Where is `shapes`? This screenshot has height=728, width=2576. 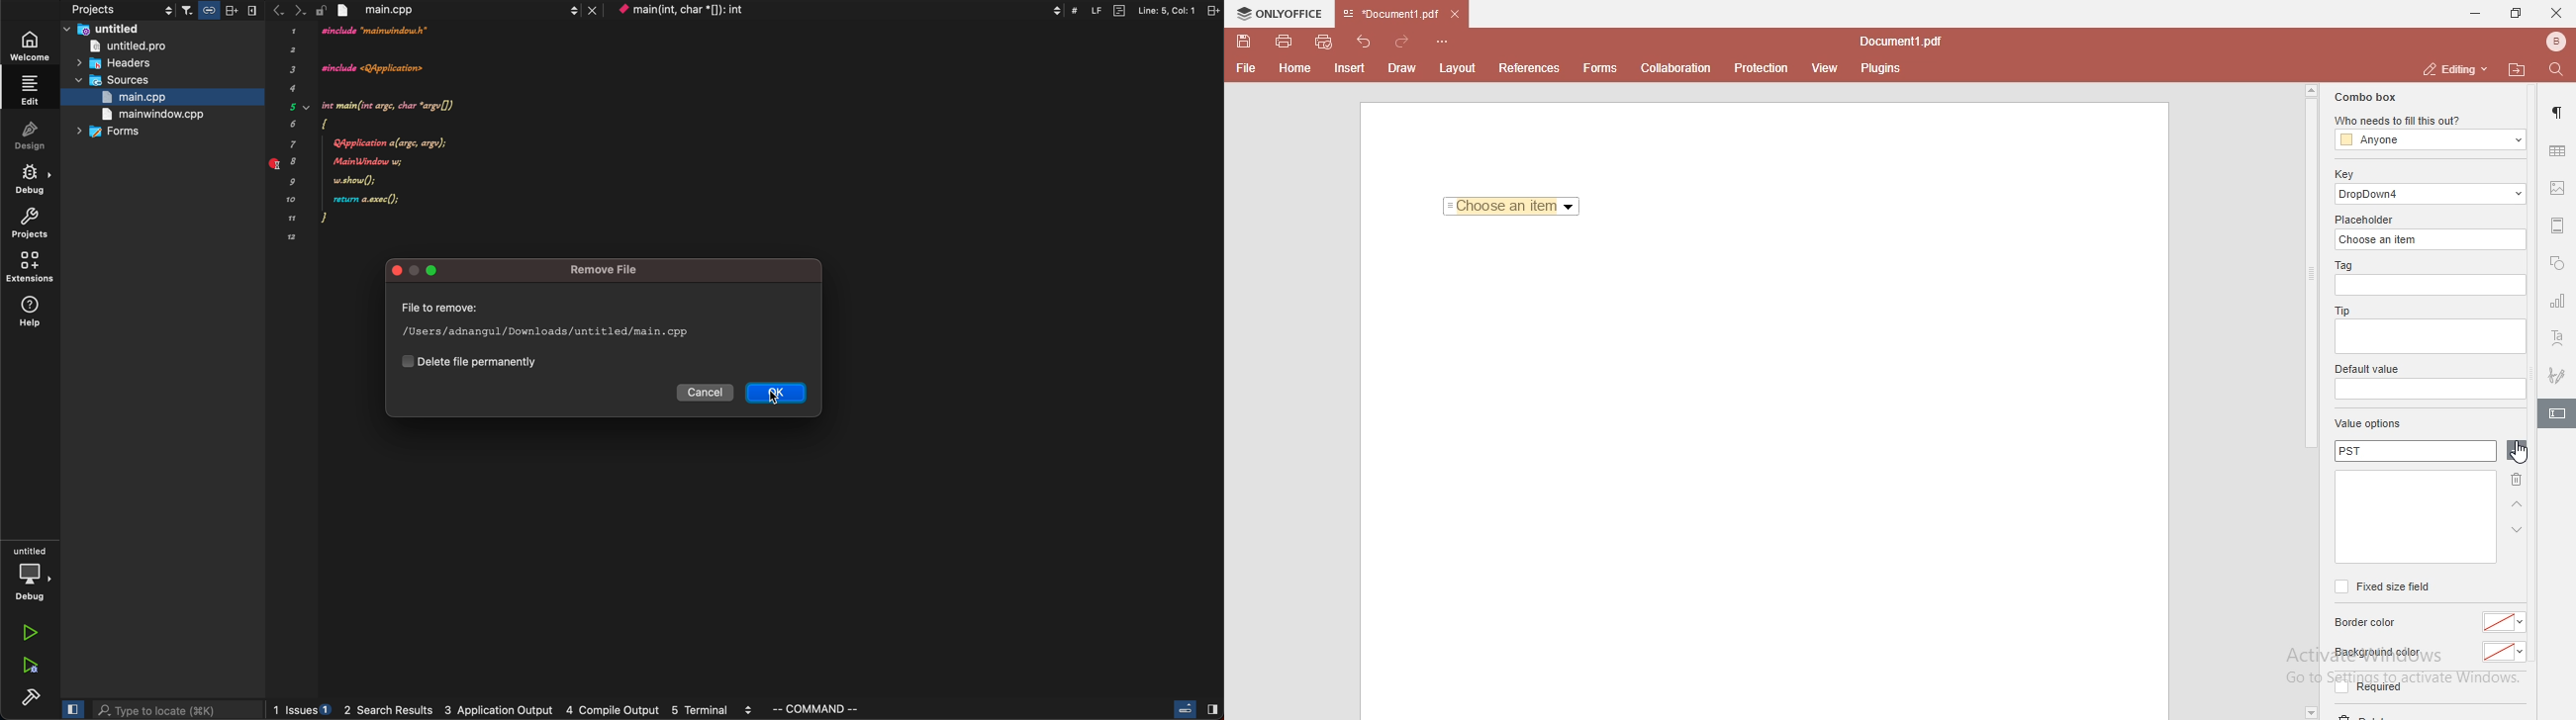 shapes is located at coordinates (2557, 265).